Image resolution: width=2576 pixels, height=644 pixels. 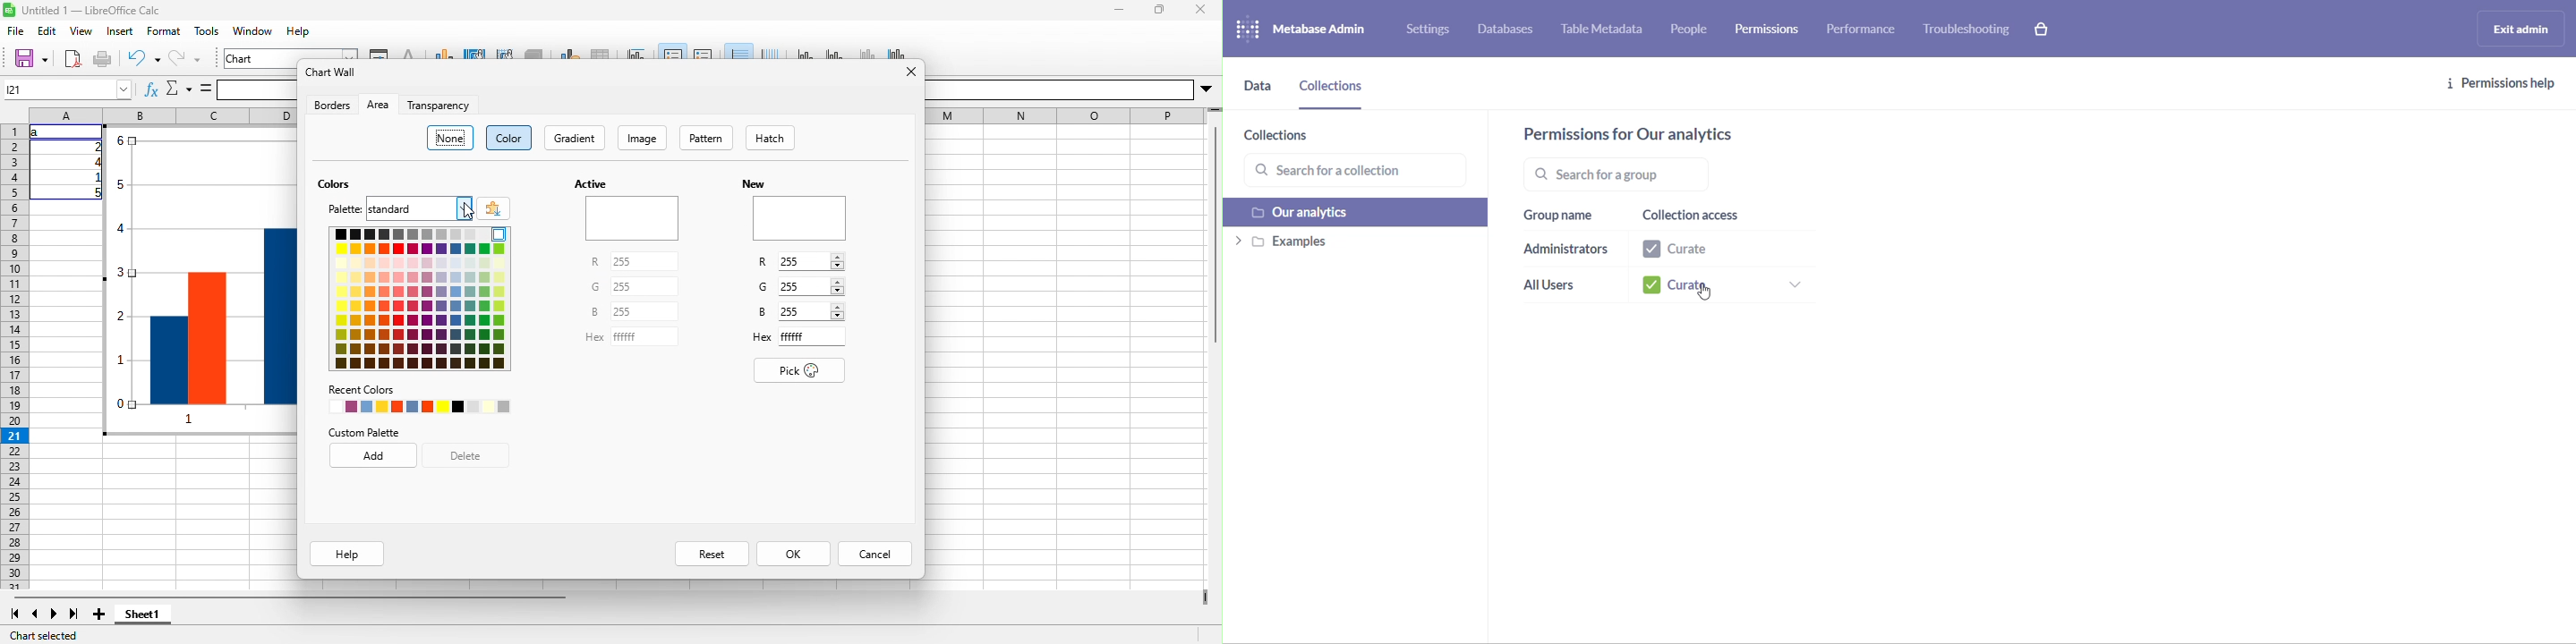 What do you see at coordinates (73, 59) in the screenshot?
I see `export directly as pdf` at bounding box center [73, 59].